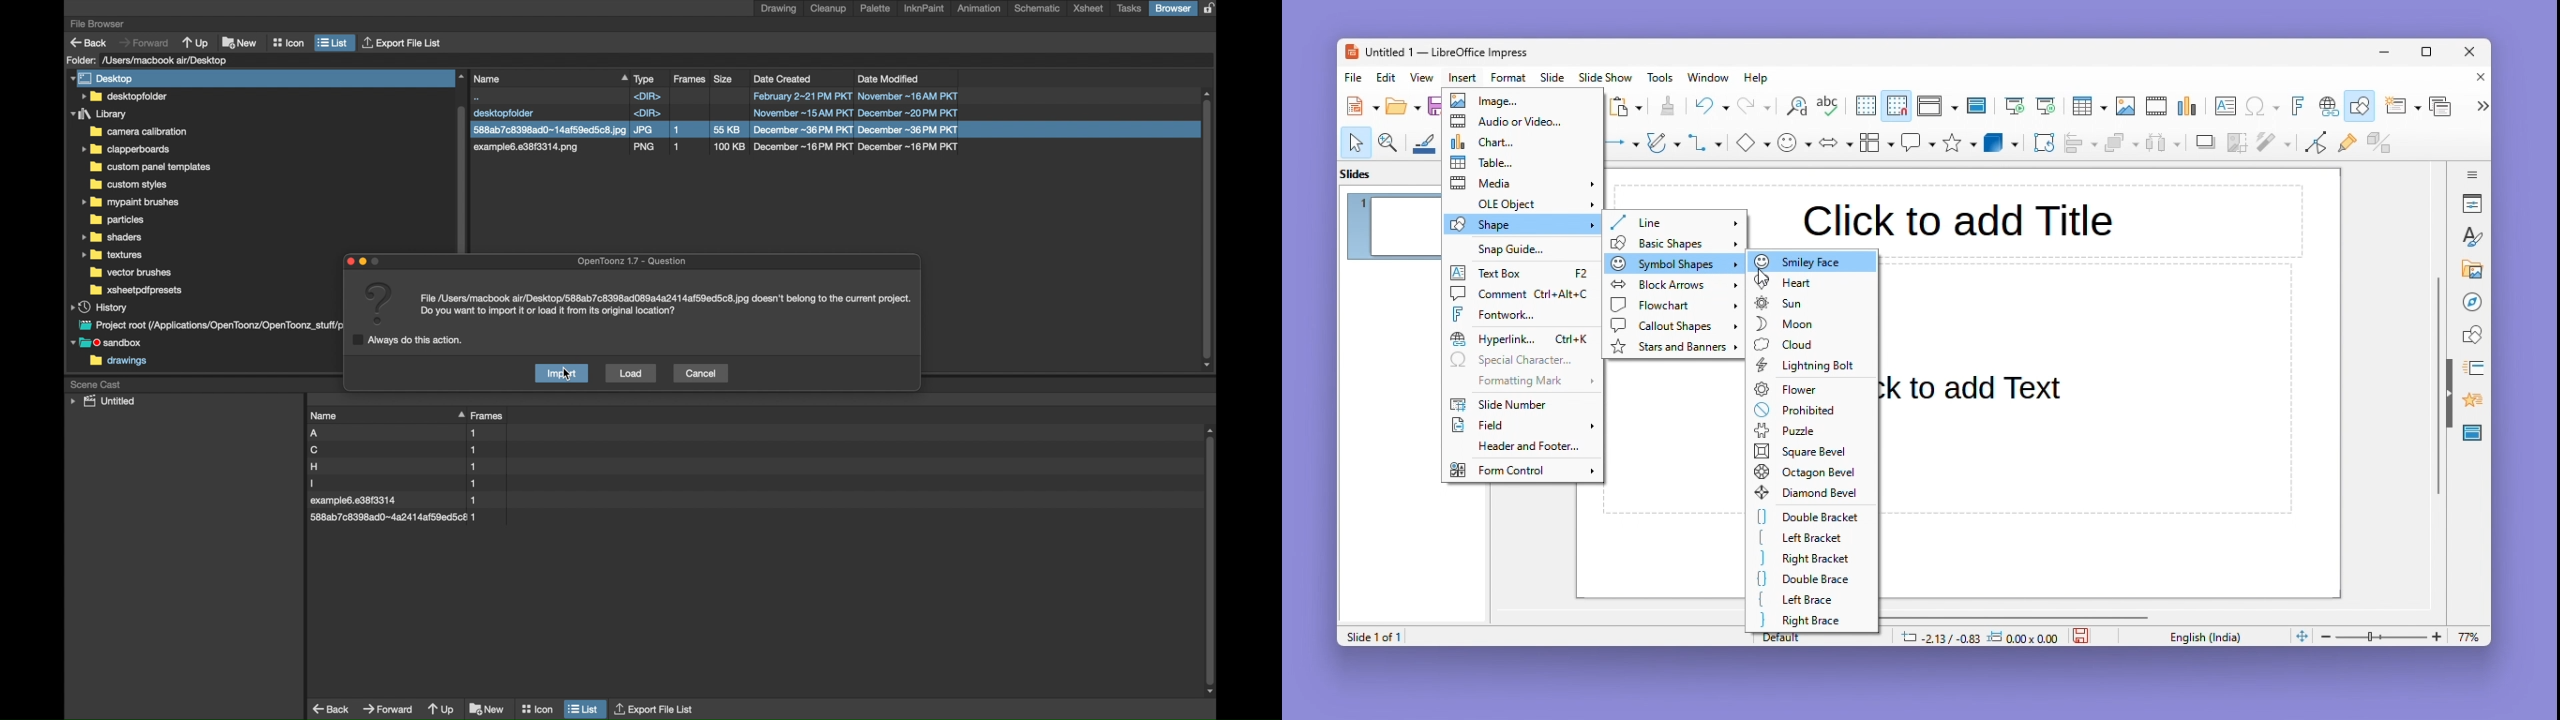 The height and width of the screenshot is (728, 2576). I want to click on Help, so click(1758, 78).